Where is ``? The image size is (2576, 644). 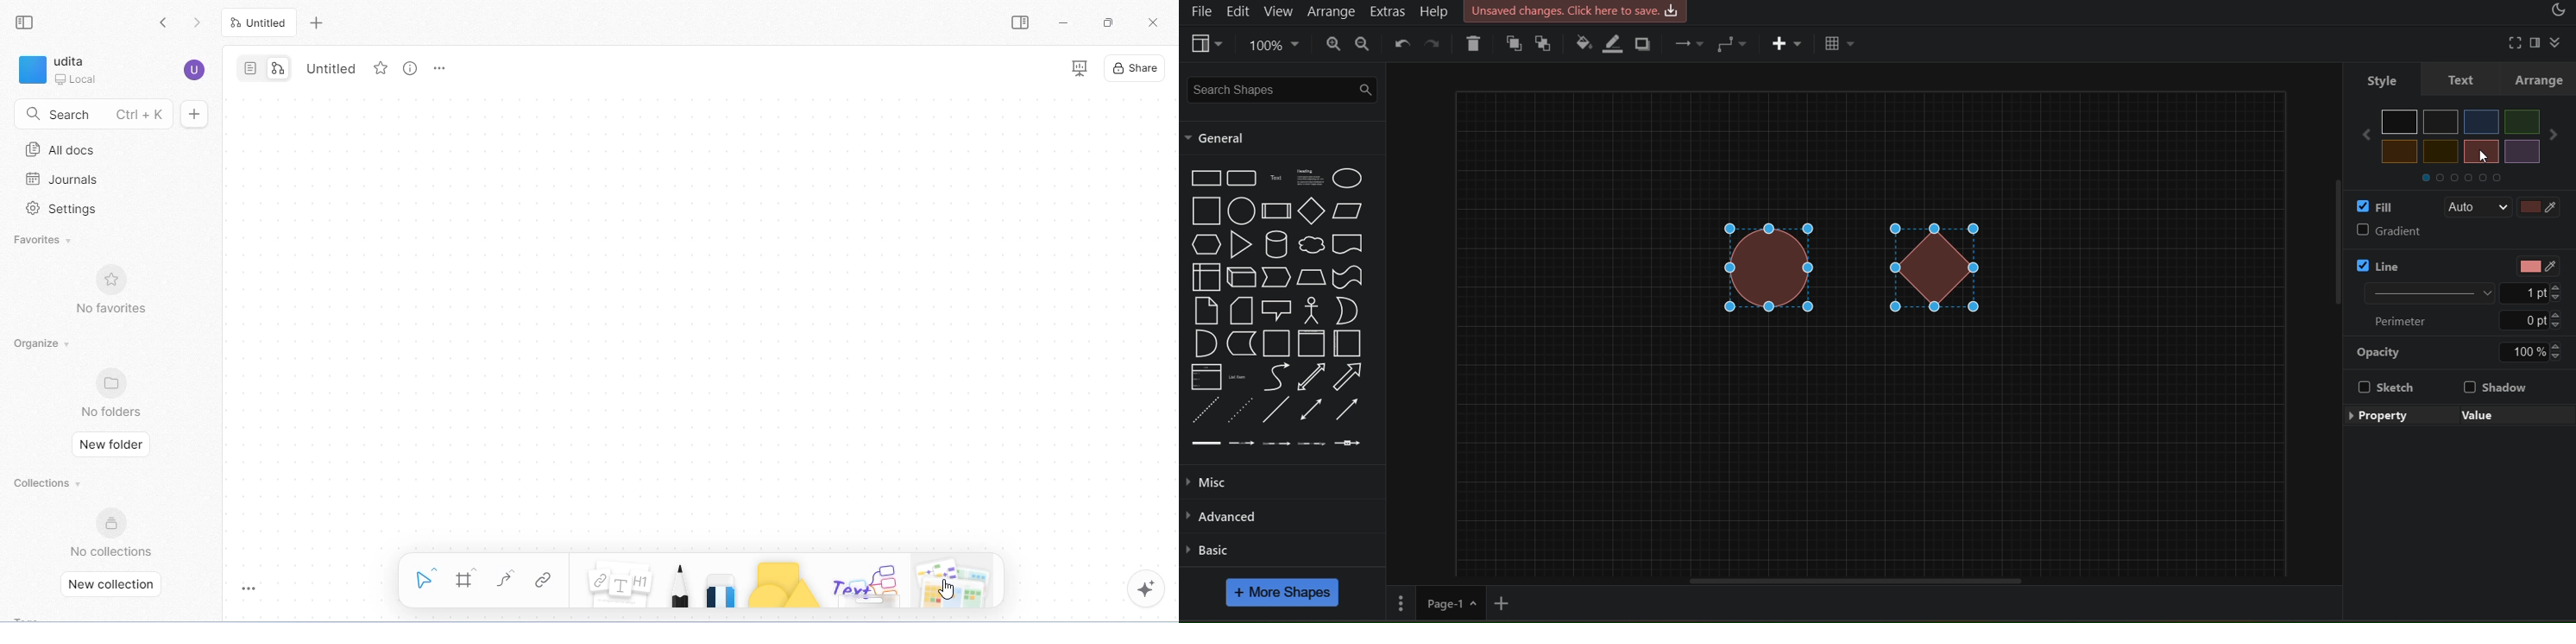  is located at coordinates (2443, 121).